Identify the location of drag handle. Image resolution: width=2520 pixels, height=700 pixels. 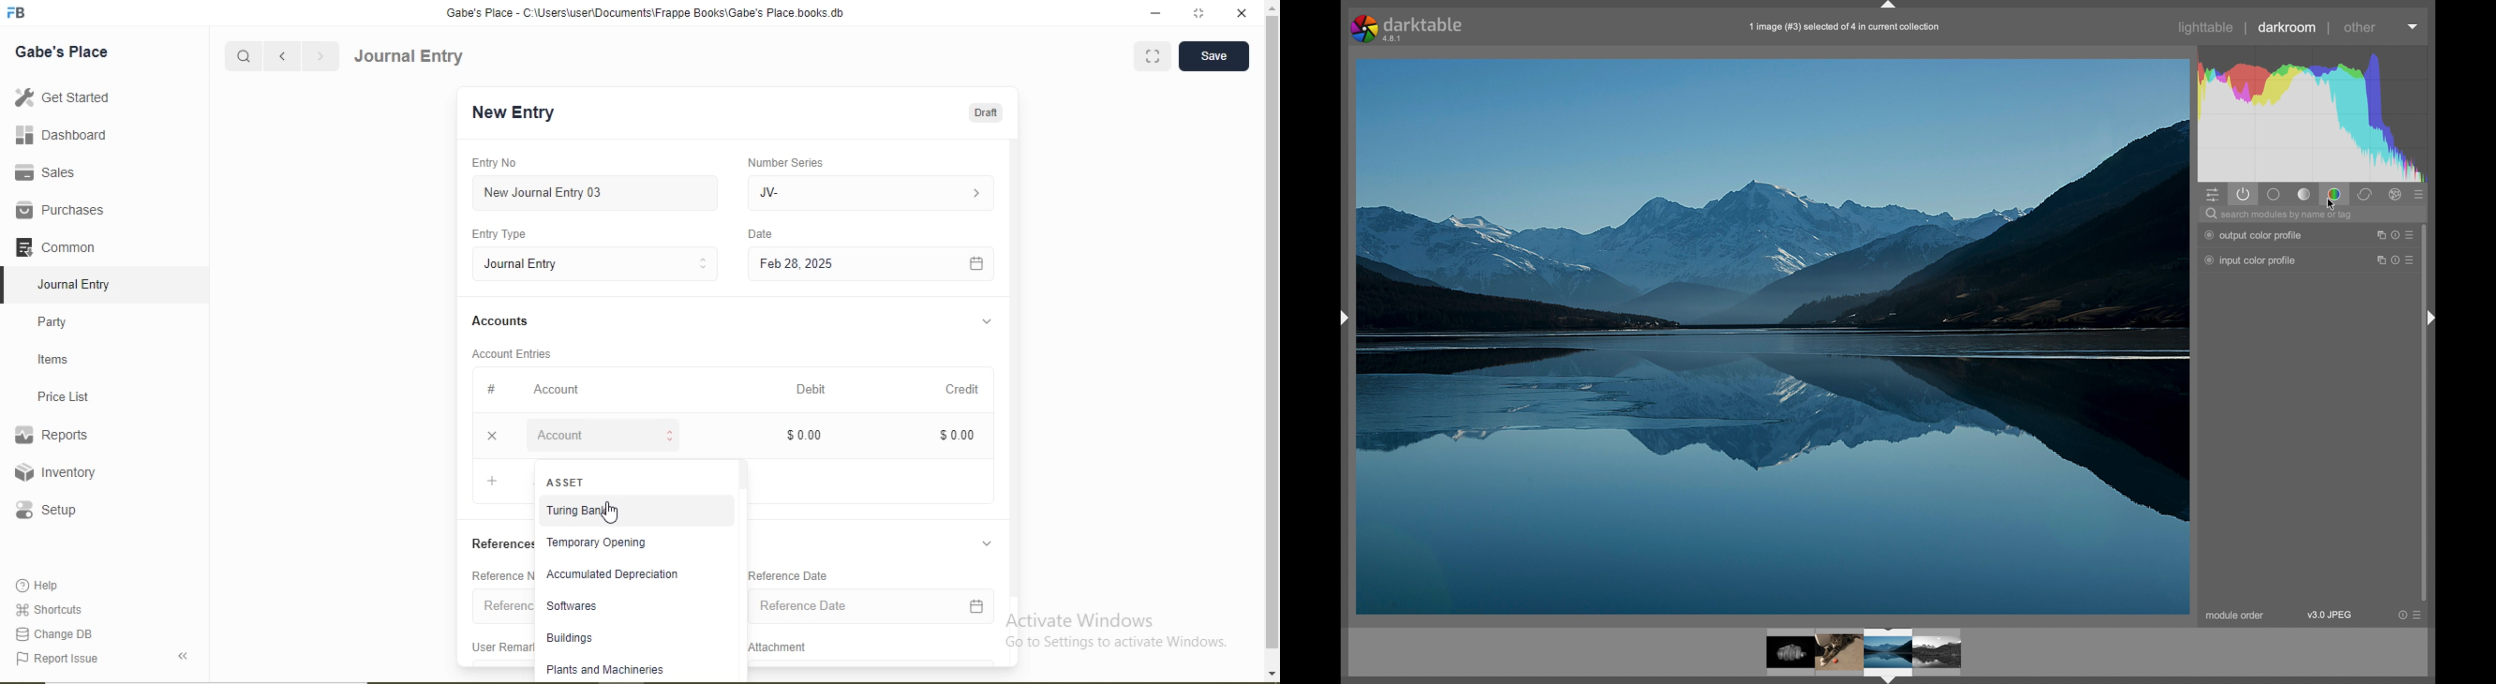
(1888, 6).